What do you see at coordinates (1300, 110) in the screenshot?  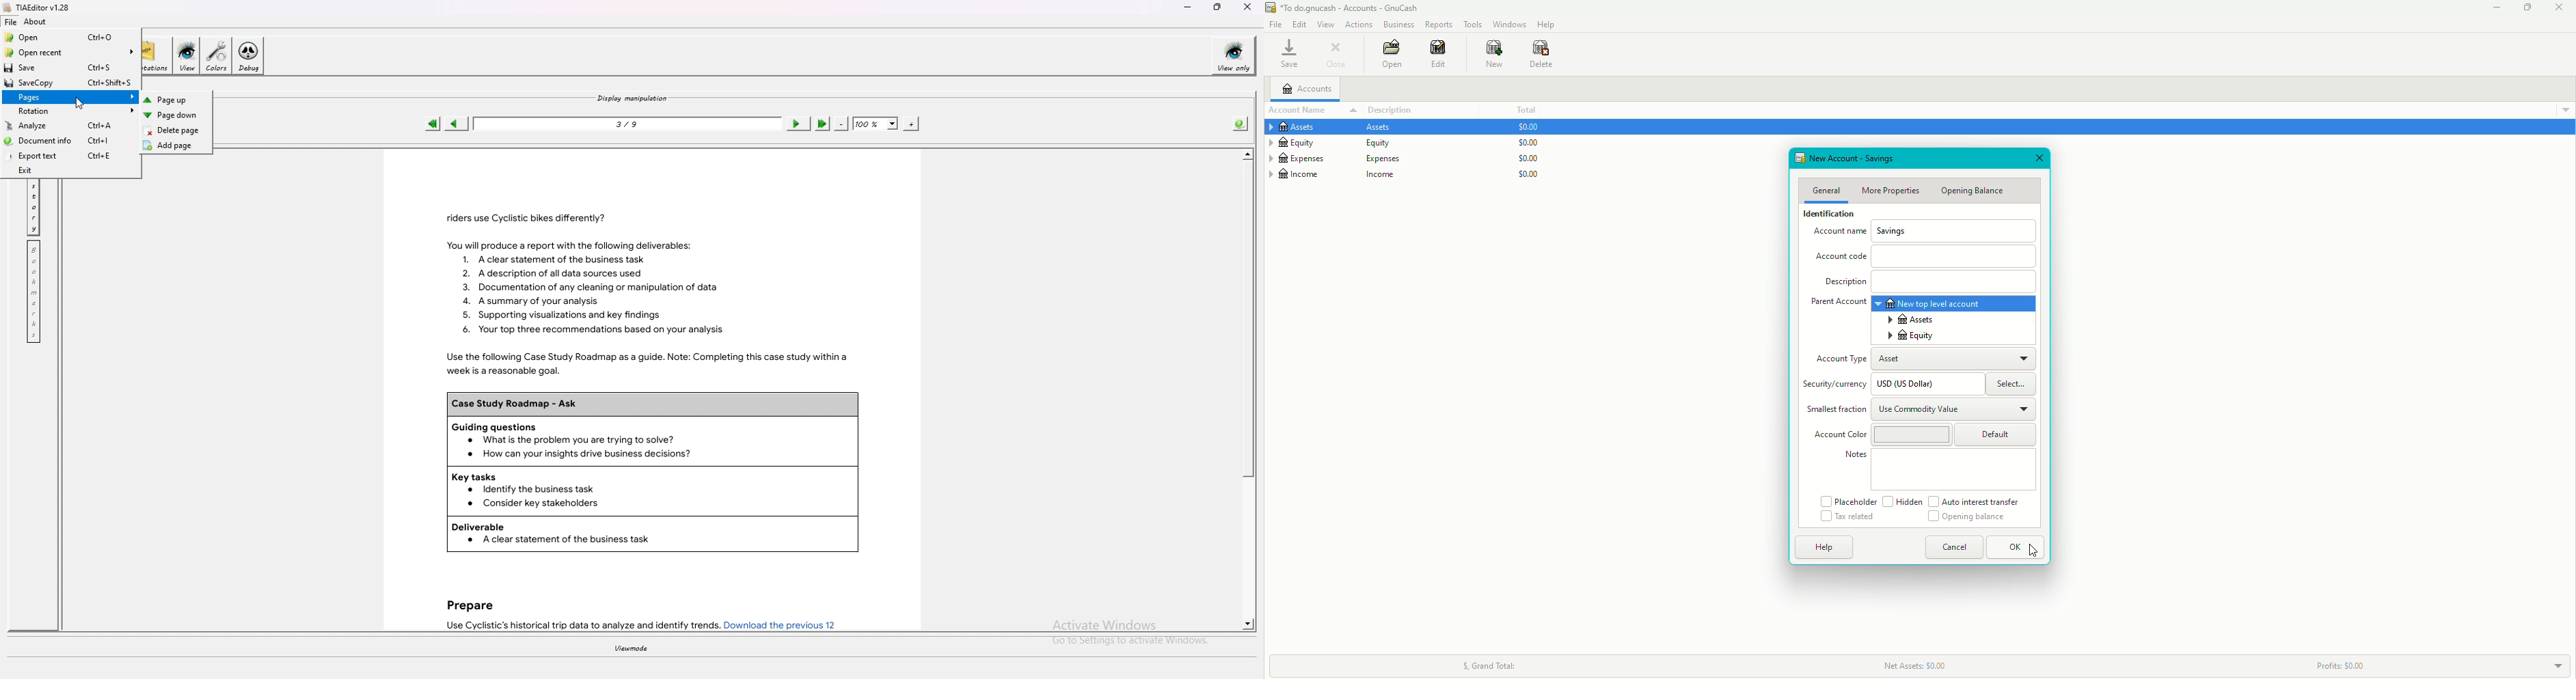 I see `Account name` at bounding box center [1300, 110].